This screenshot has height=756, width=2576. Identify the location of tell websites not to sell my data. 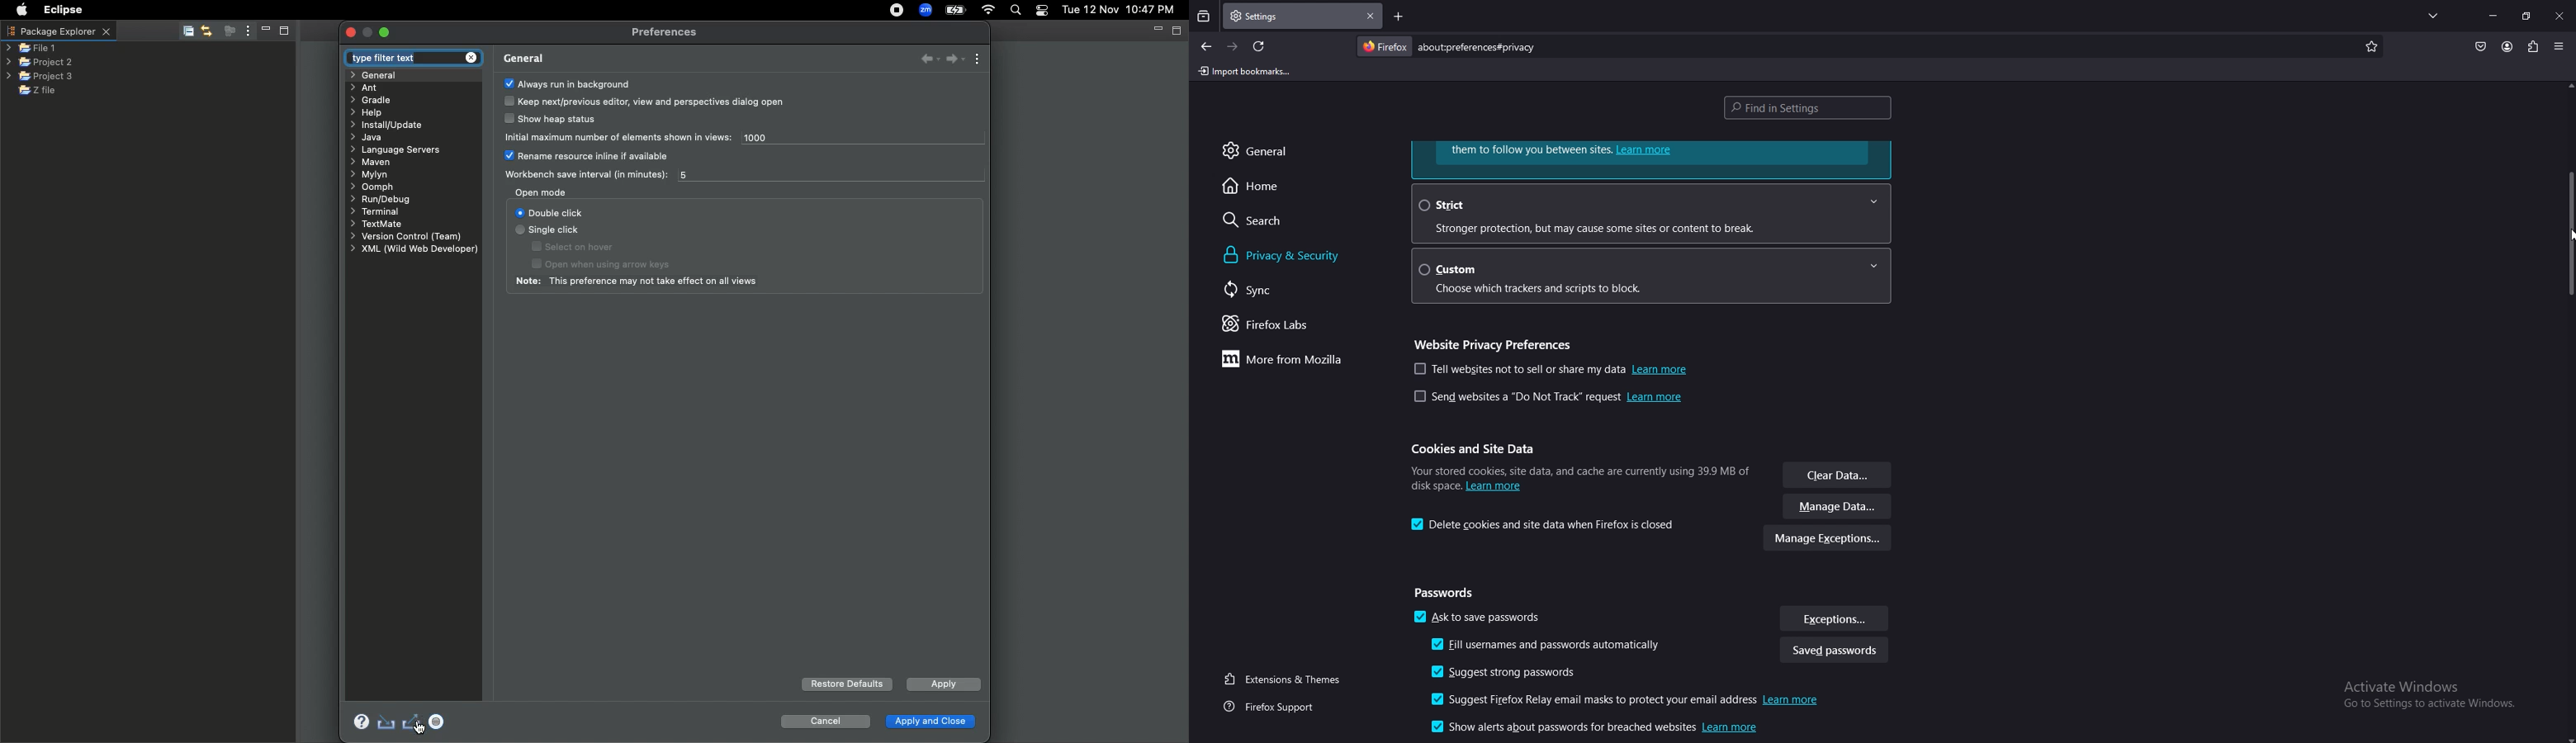
(1552, 369).